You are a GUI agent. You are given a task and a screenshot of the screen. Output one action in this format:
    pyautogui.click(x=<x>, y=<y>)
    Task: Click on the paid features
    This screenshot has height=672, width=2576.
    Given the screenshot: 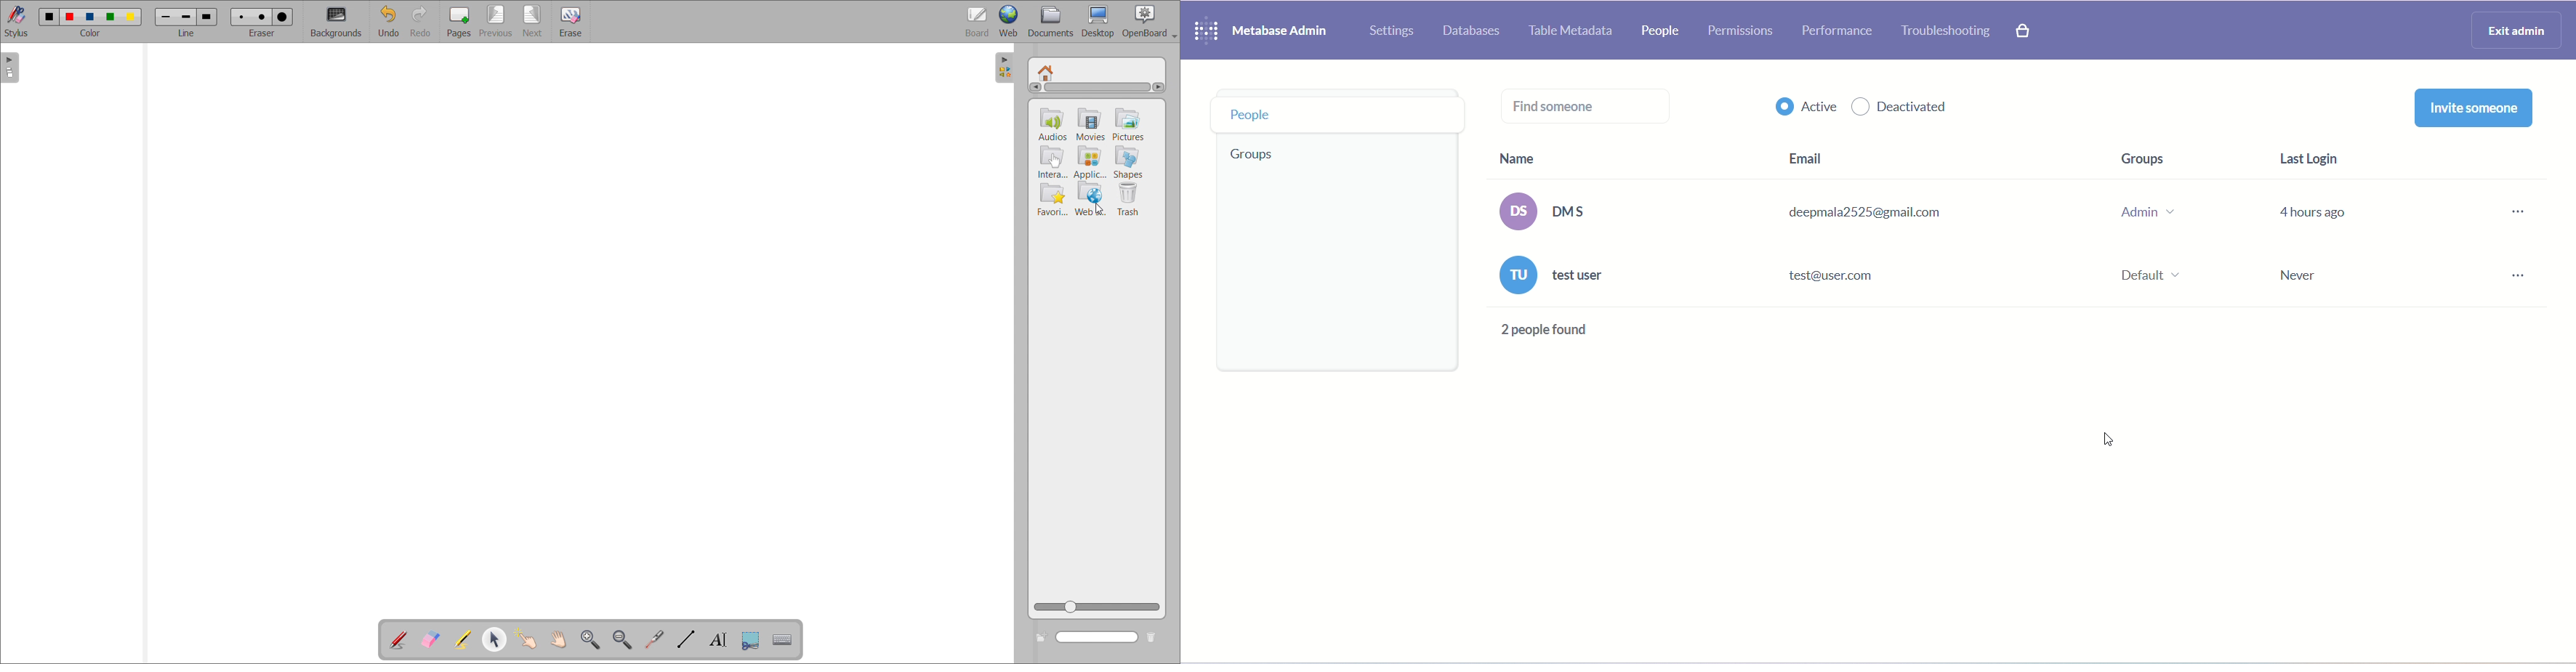 What is the action you would take?
    pyautogui.click(x=2024, y=31)
    